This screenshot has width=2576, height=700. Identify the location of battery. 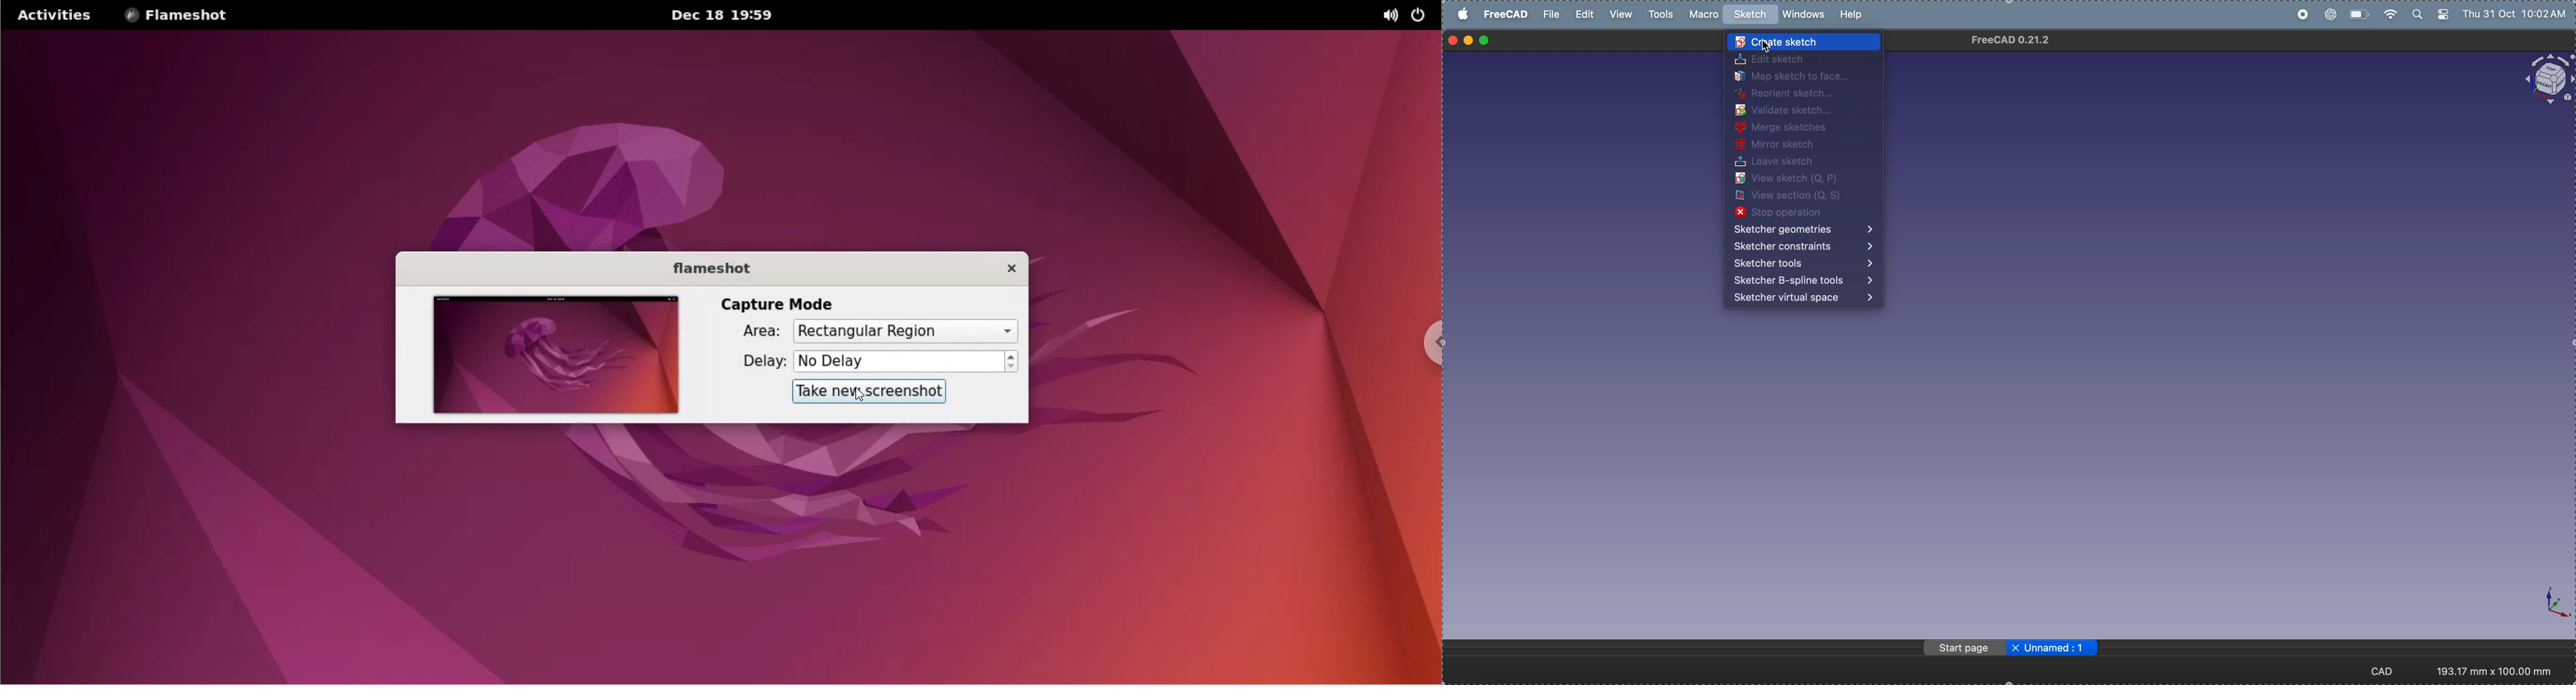
(2357, 13).